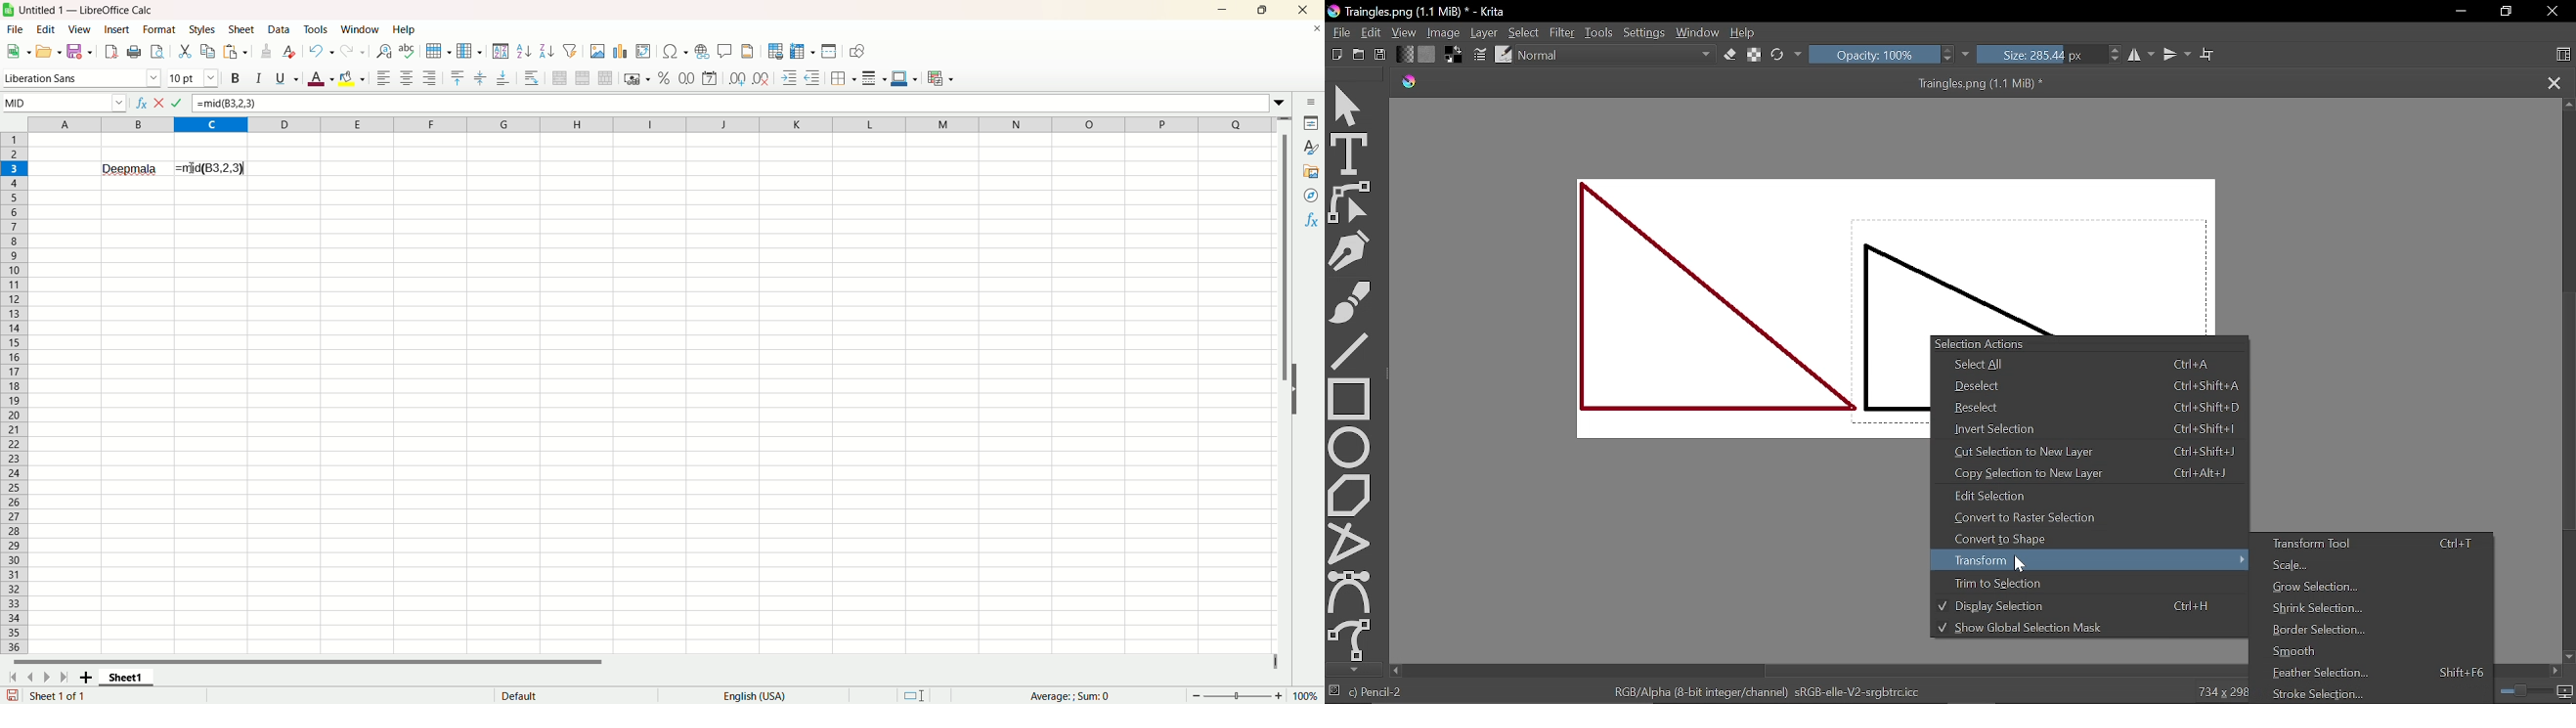  What do you see at coordinates (406, 29) in the screenshot?
I see `Help` at bounding box center [406, 29].